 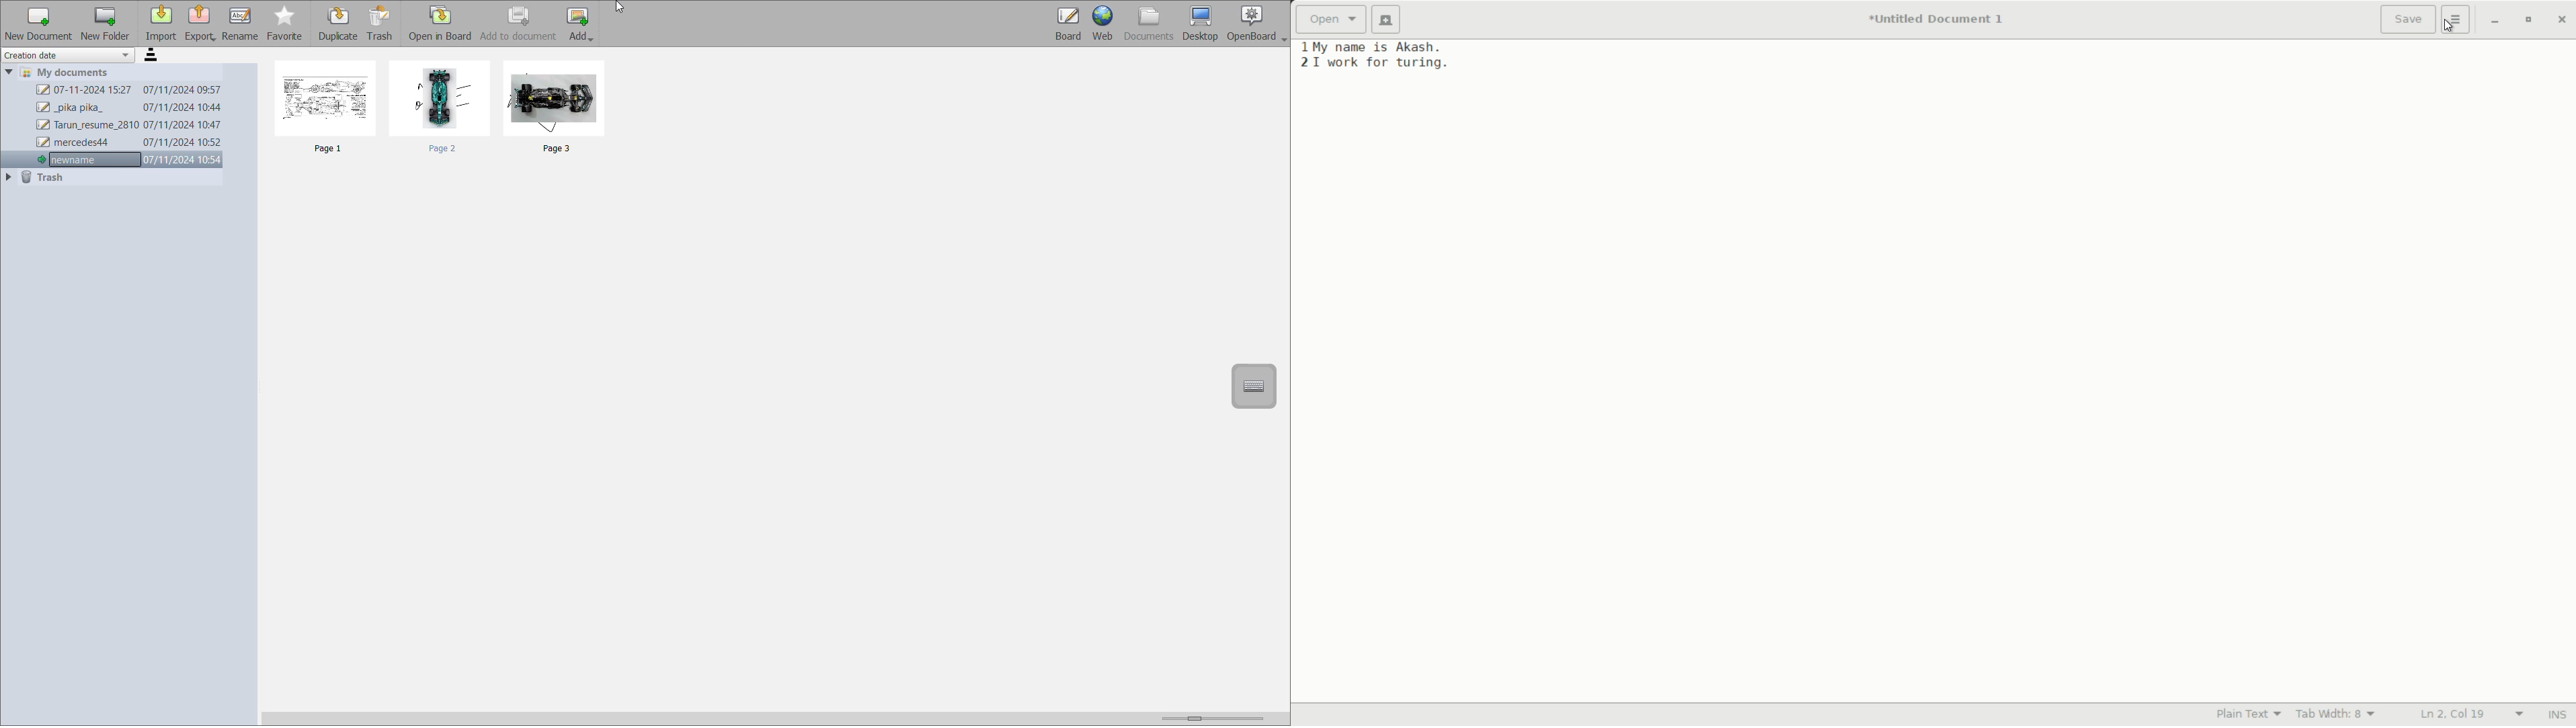 What do you see at coordinates (1256, 385) in the screenshot?
I see `display virtual keyboard` at bounding box center [1256, 385].